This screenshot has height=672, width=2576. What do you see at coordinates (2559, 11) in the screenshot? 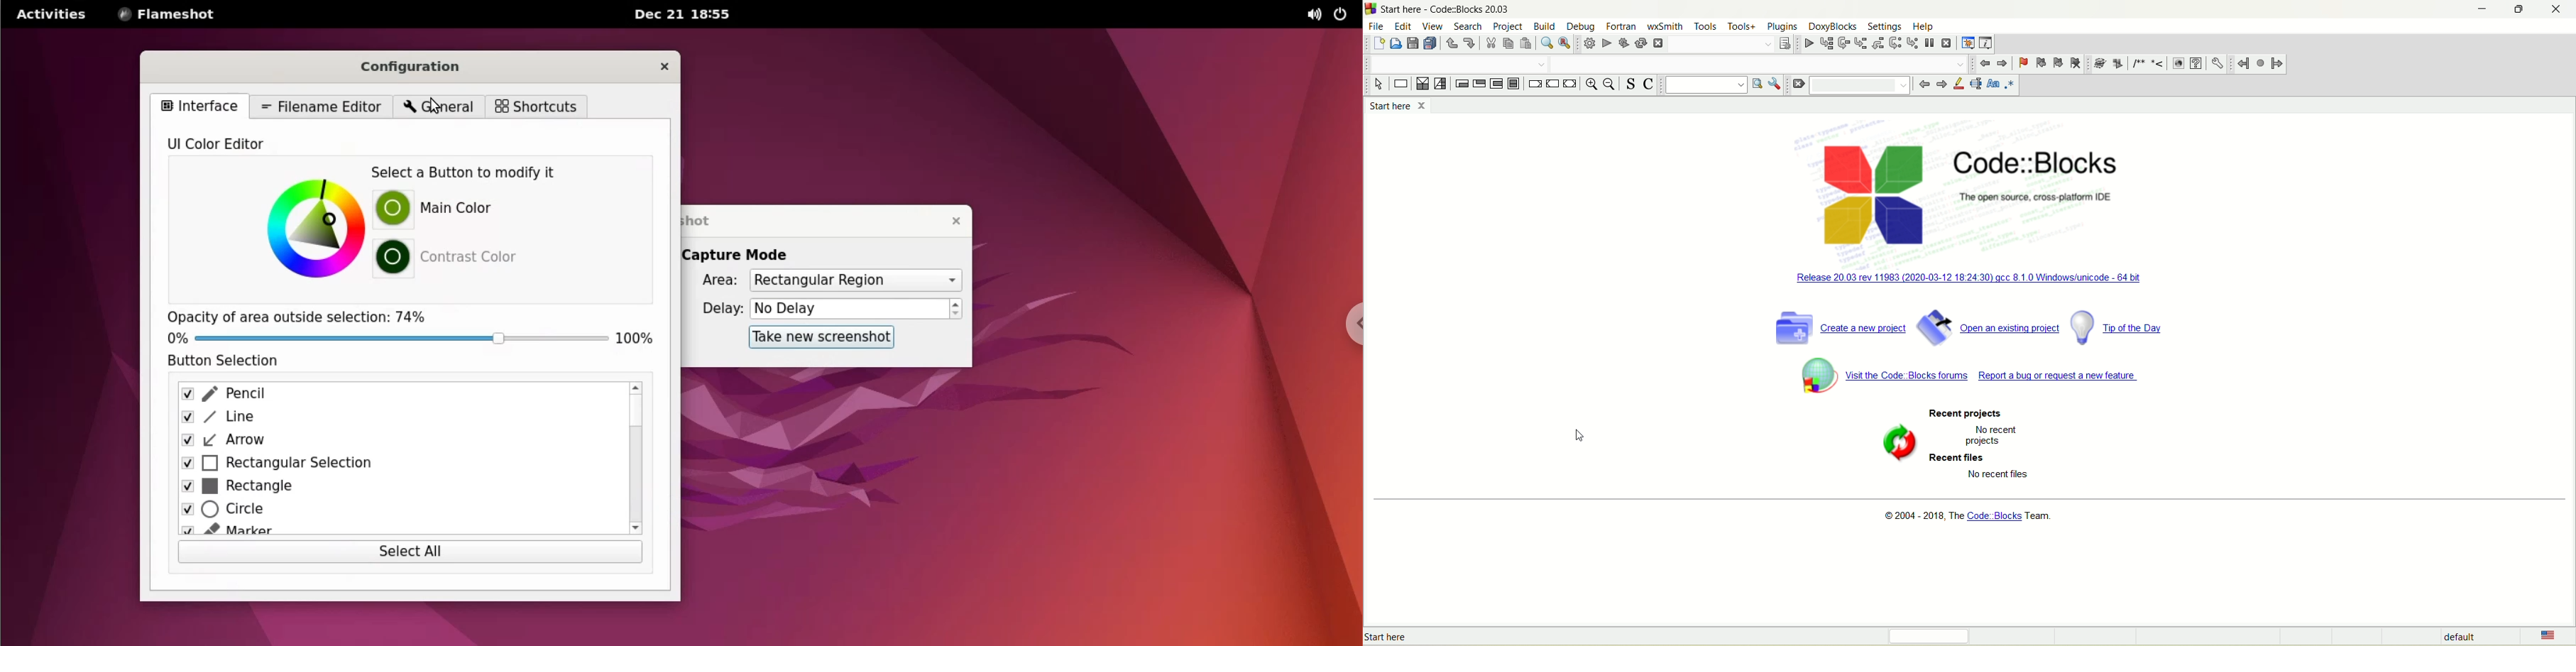
I see `close` at bounding box center [2559, 11].